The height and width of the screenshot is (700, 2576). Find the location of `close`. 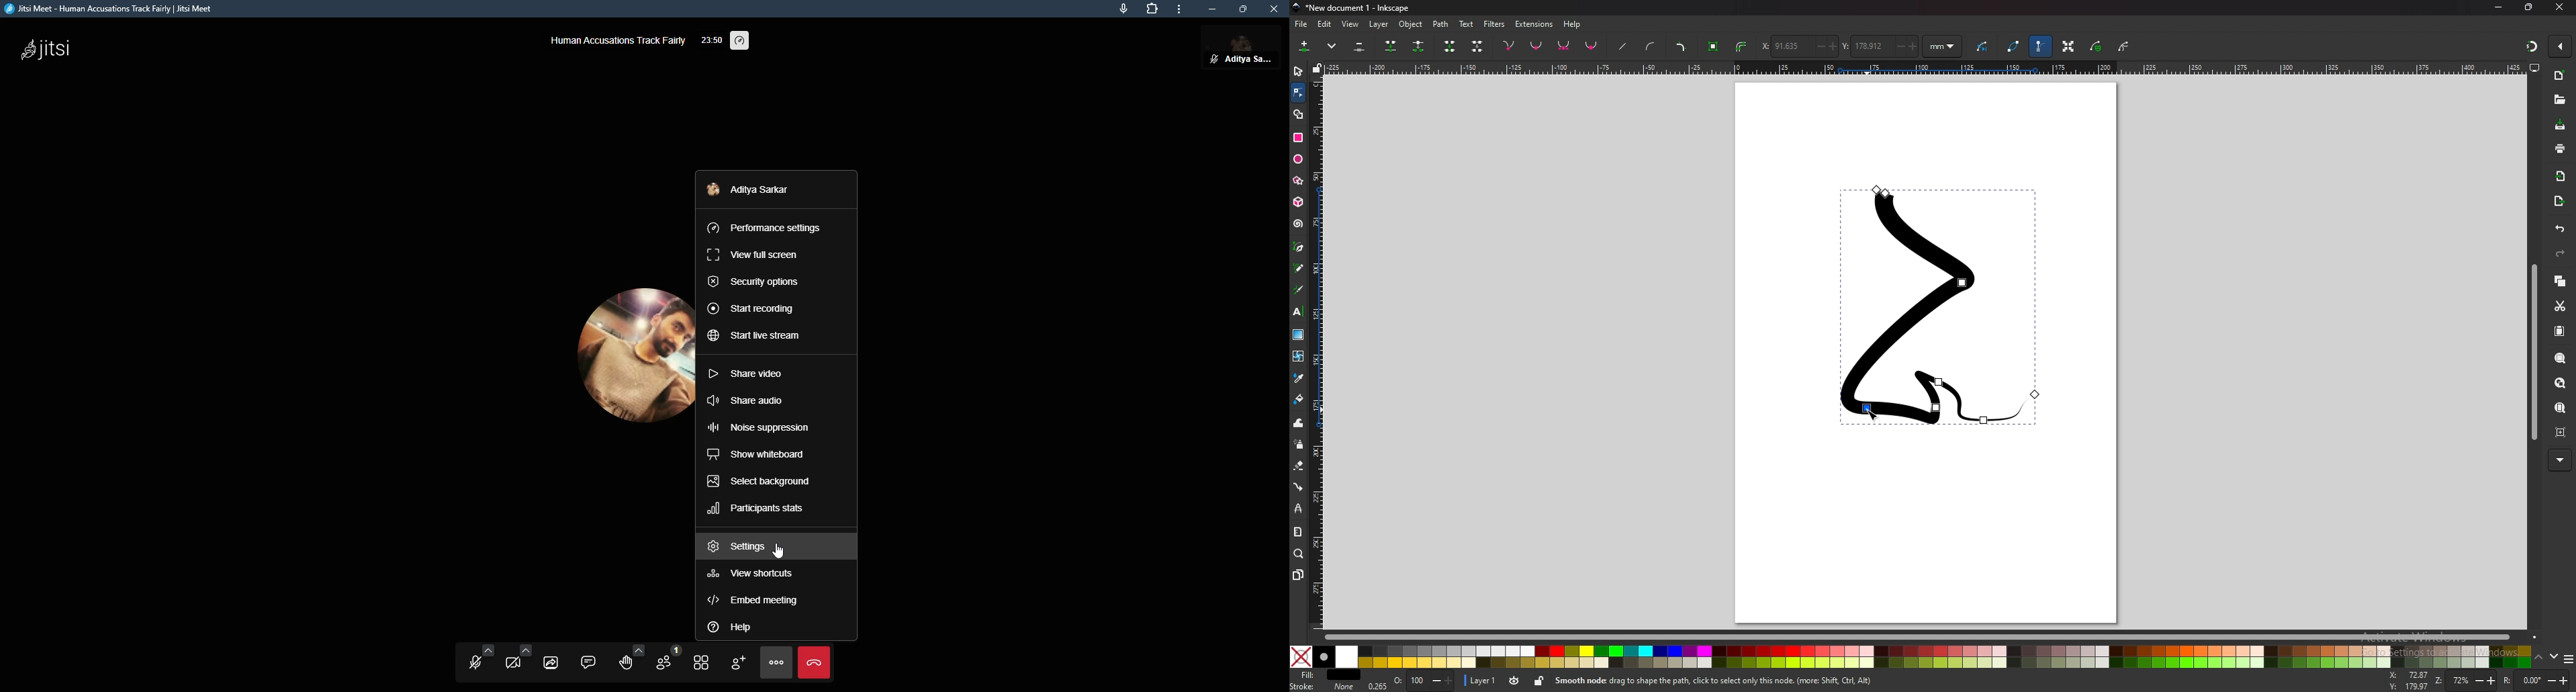

close is located at coordinates (1277, 9).